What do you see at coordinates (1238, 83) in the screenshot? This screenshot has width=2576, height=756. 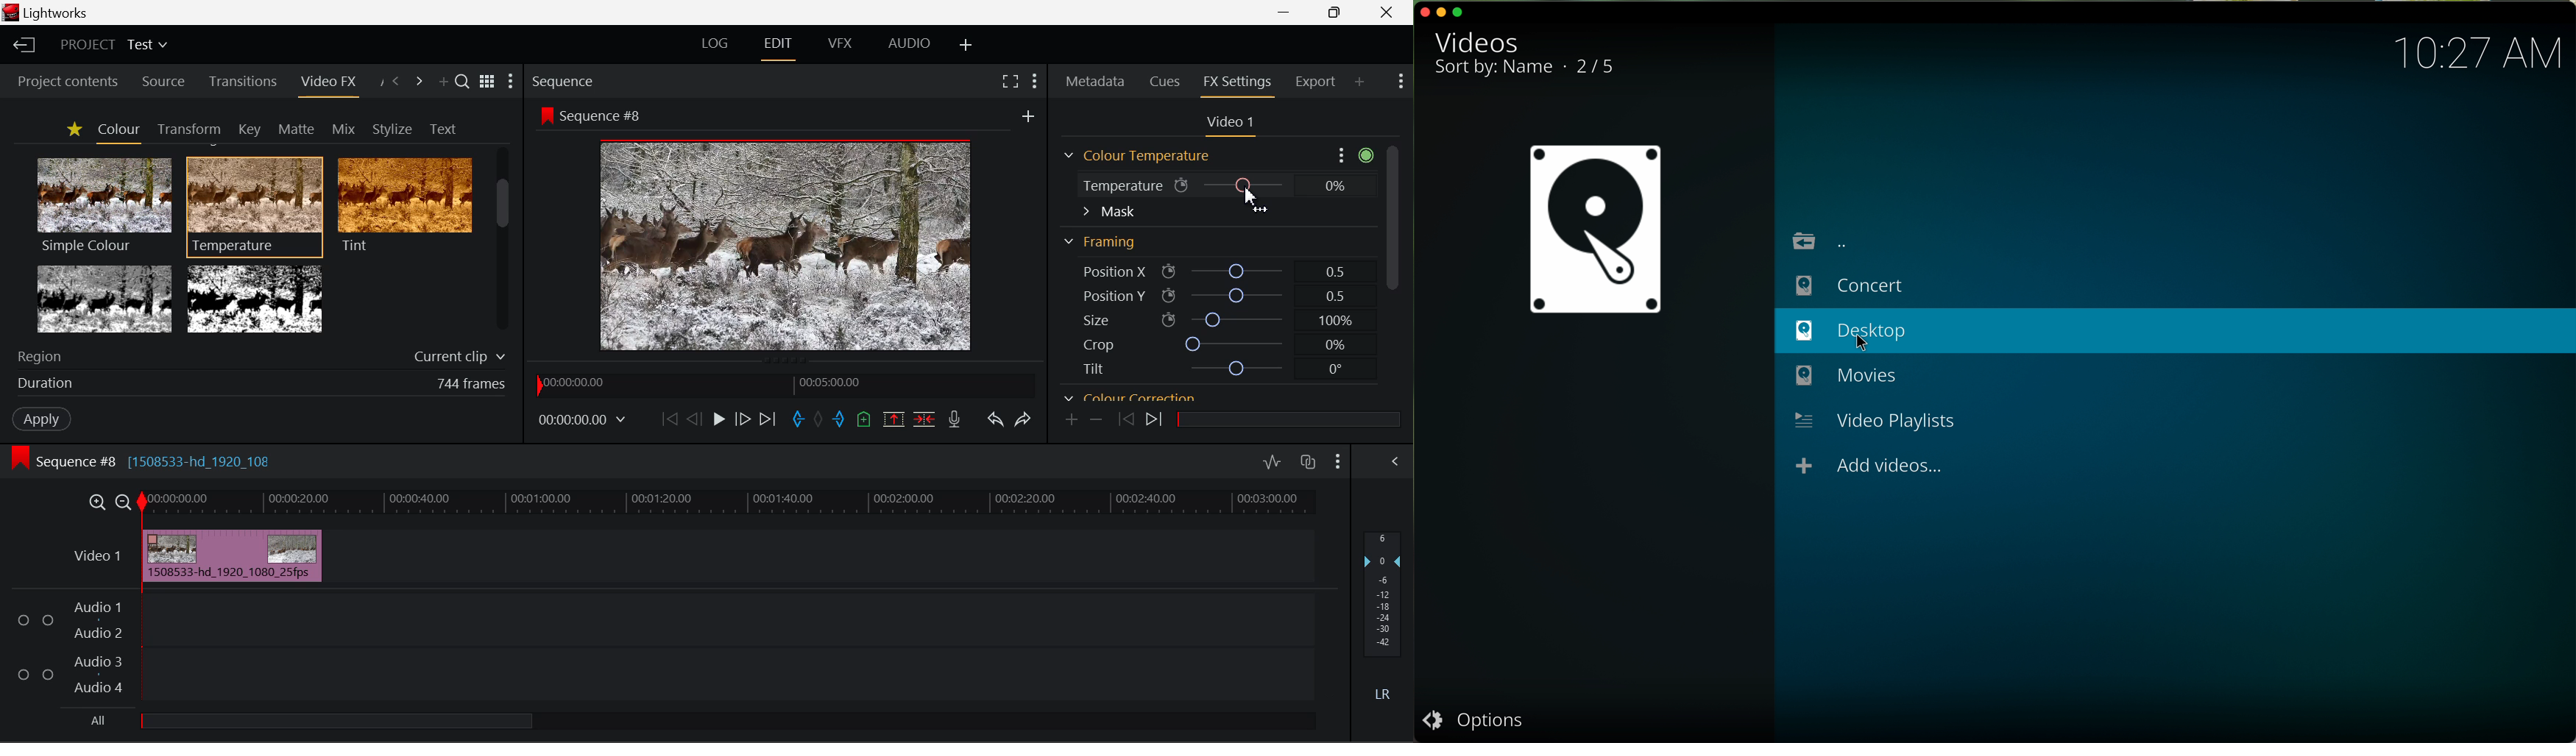 I see `FX Settings Open` at bounding box center [1238, 83].